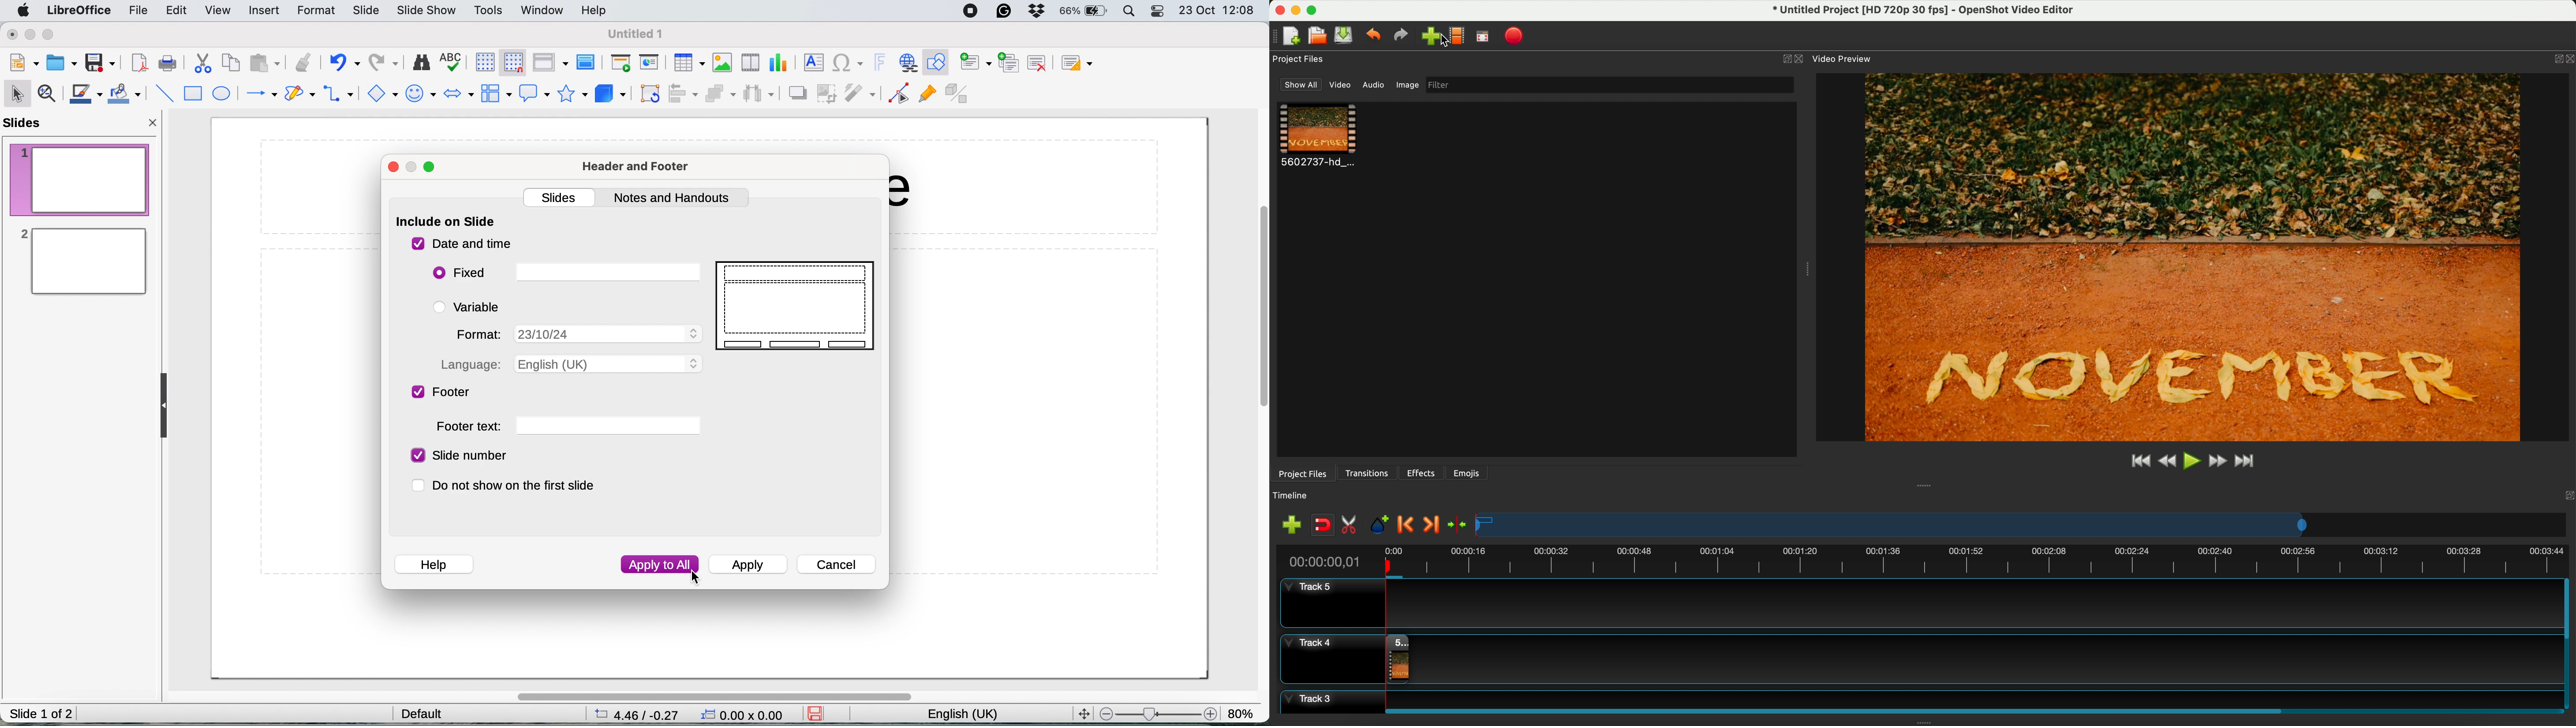  What do you see at coordinates (79, 11) in the screenshot?
I see `libreoffice` at bounding box center [79, 11].